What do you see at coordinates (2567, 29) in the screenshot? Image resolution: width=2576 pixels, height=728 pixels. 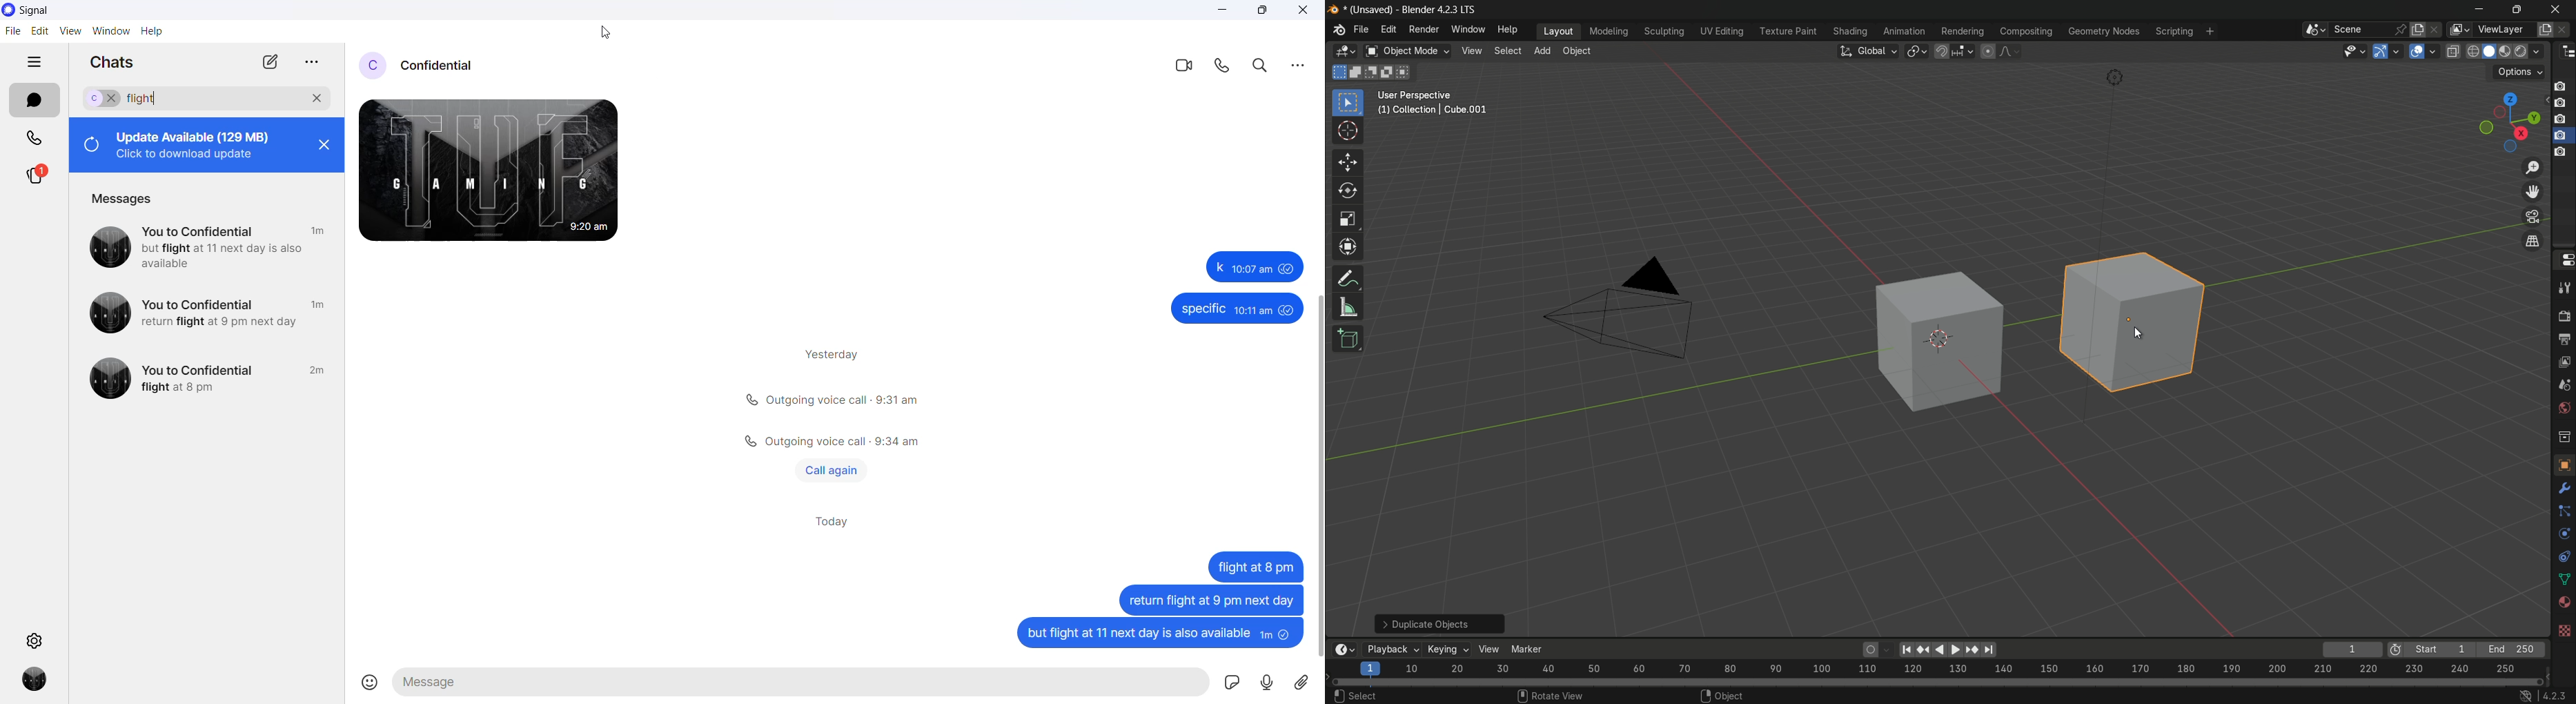 I see `remove view layer` at bounding box center [2567, 29].